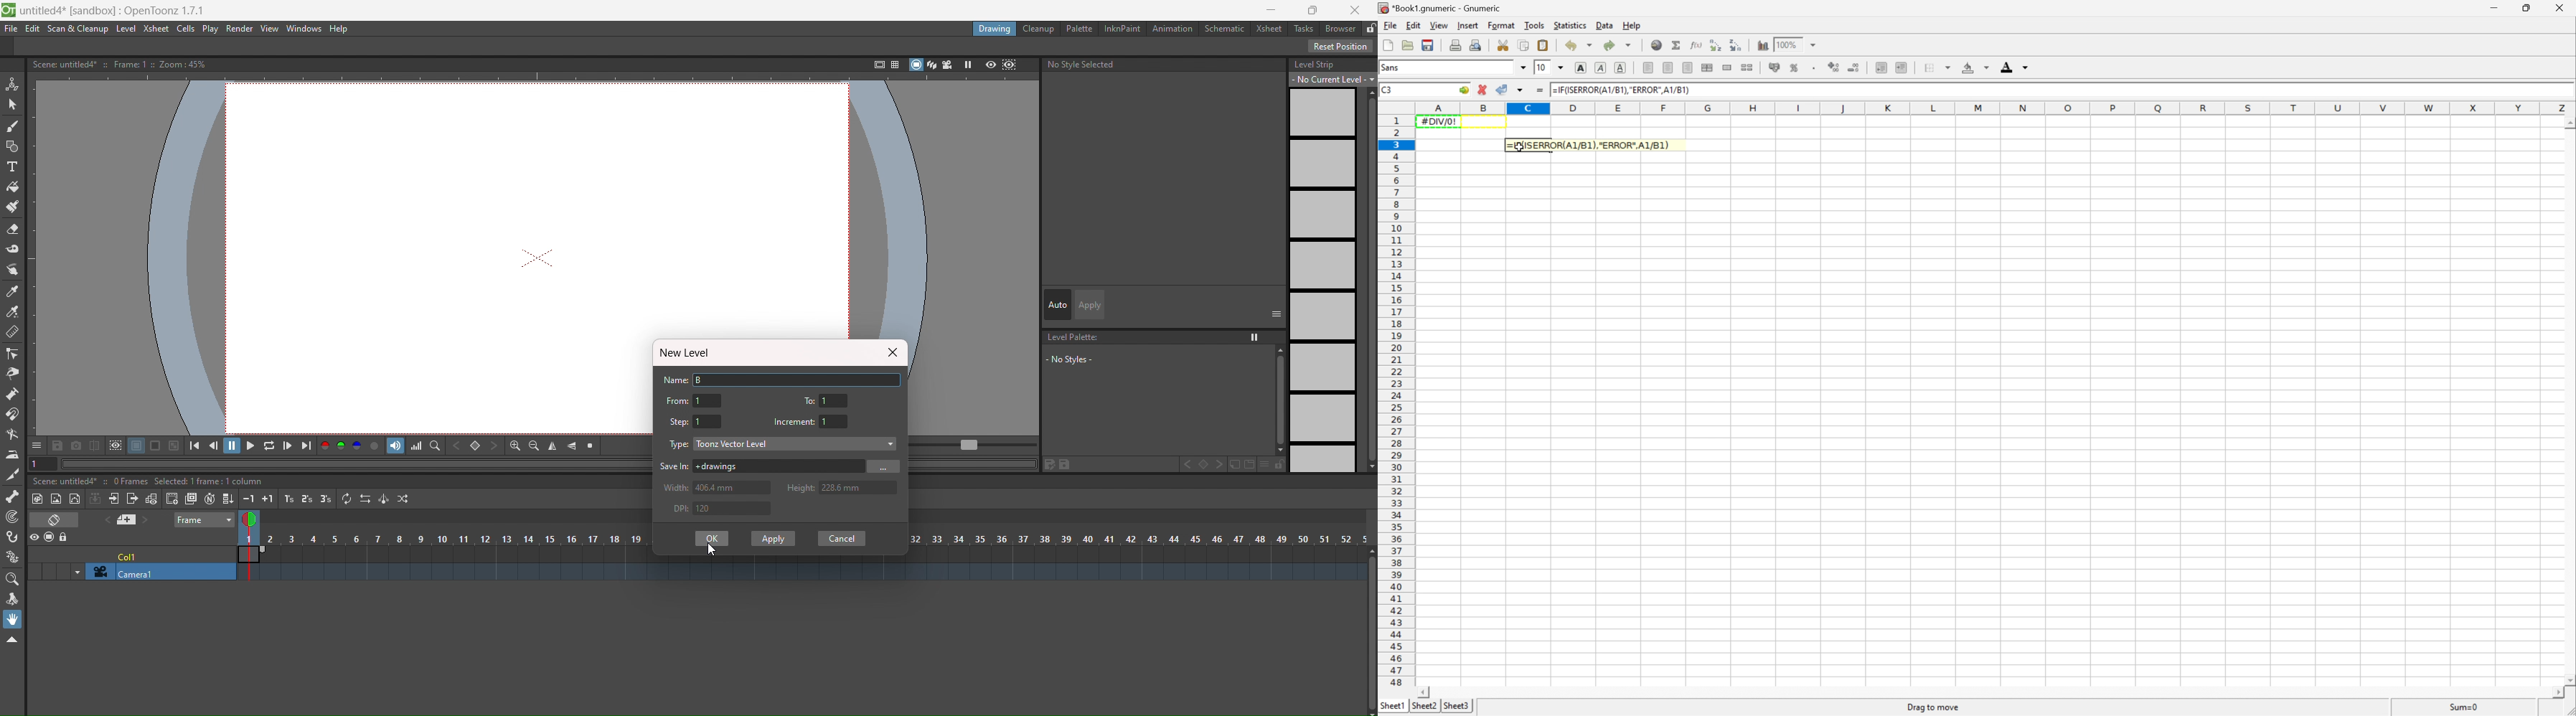  I want to click on Browse, so click(883, 466).